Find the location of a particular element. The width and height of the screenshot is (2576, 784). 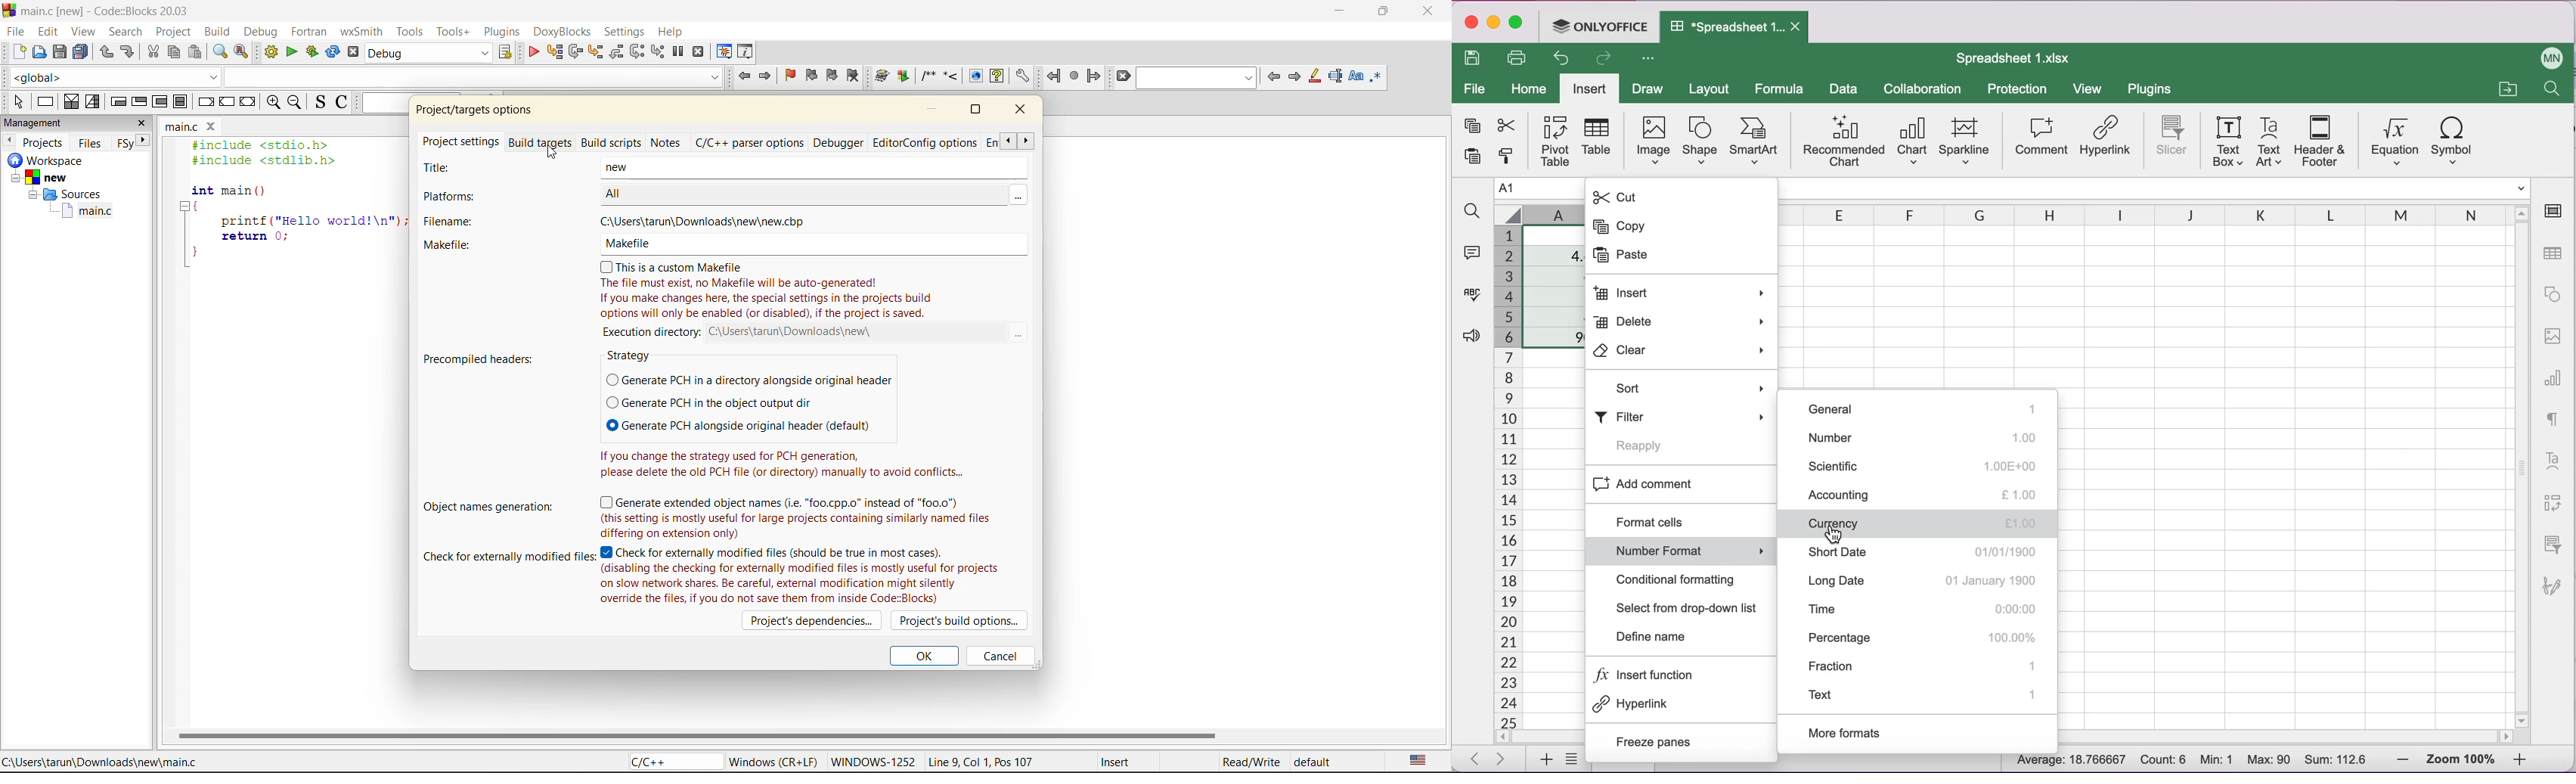

step out is located at coordinates (617, 52).